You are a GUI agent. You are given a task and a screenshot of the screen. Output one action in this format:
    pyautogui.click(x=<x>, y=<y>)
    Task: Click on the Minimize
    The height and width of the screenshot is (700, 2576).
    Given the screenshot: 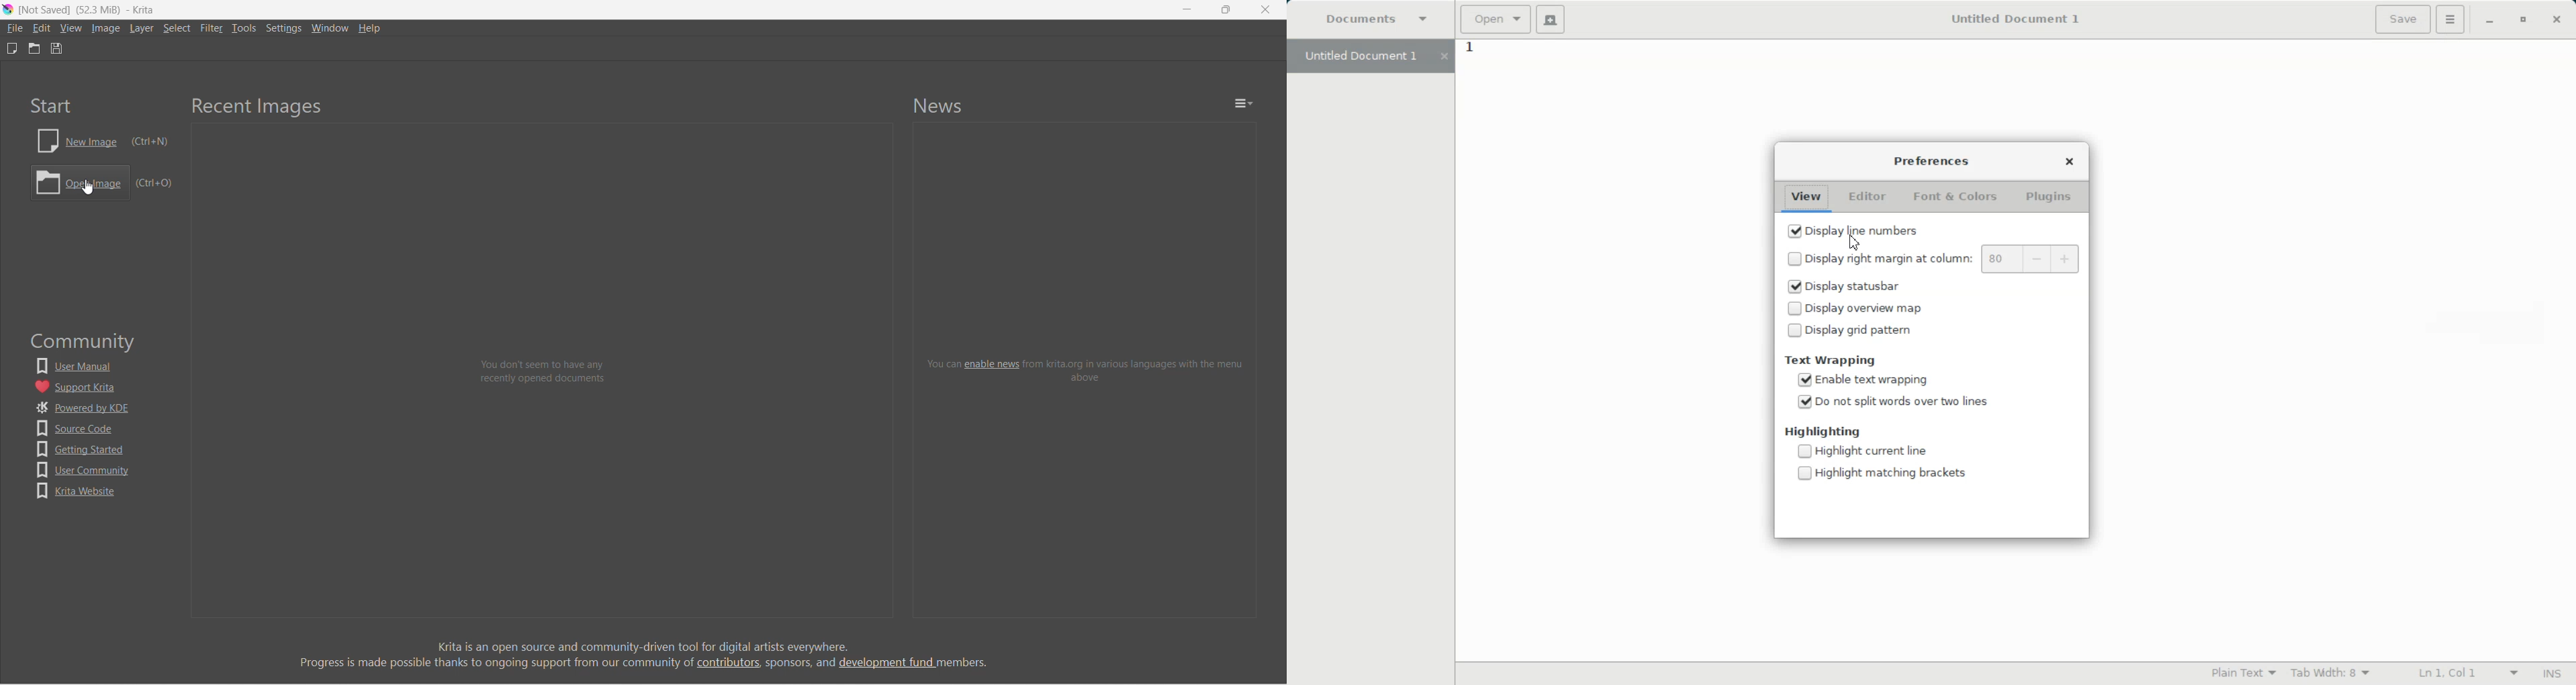 What is the action you would take?
    pyautogui.click(x=2491, y=21)
    